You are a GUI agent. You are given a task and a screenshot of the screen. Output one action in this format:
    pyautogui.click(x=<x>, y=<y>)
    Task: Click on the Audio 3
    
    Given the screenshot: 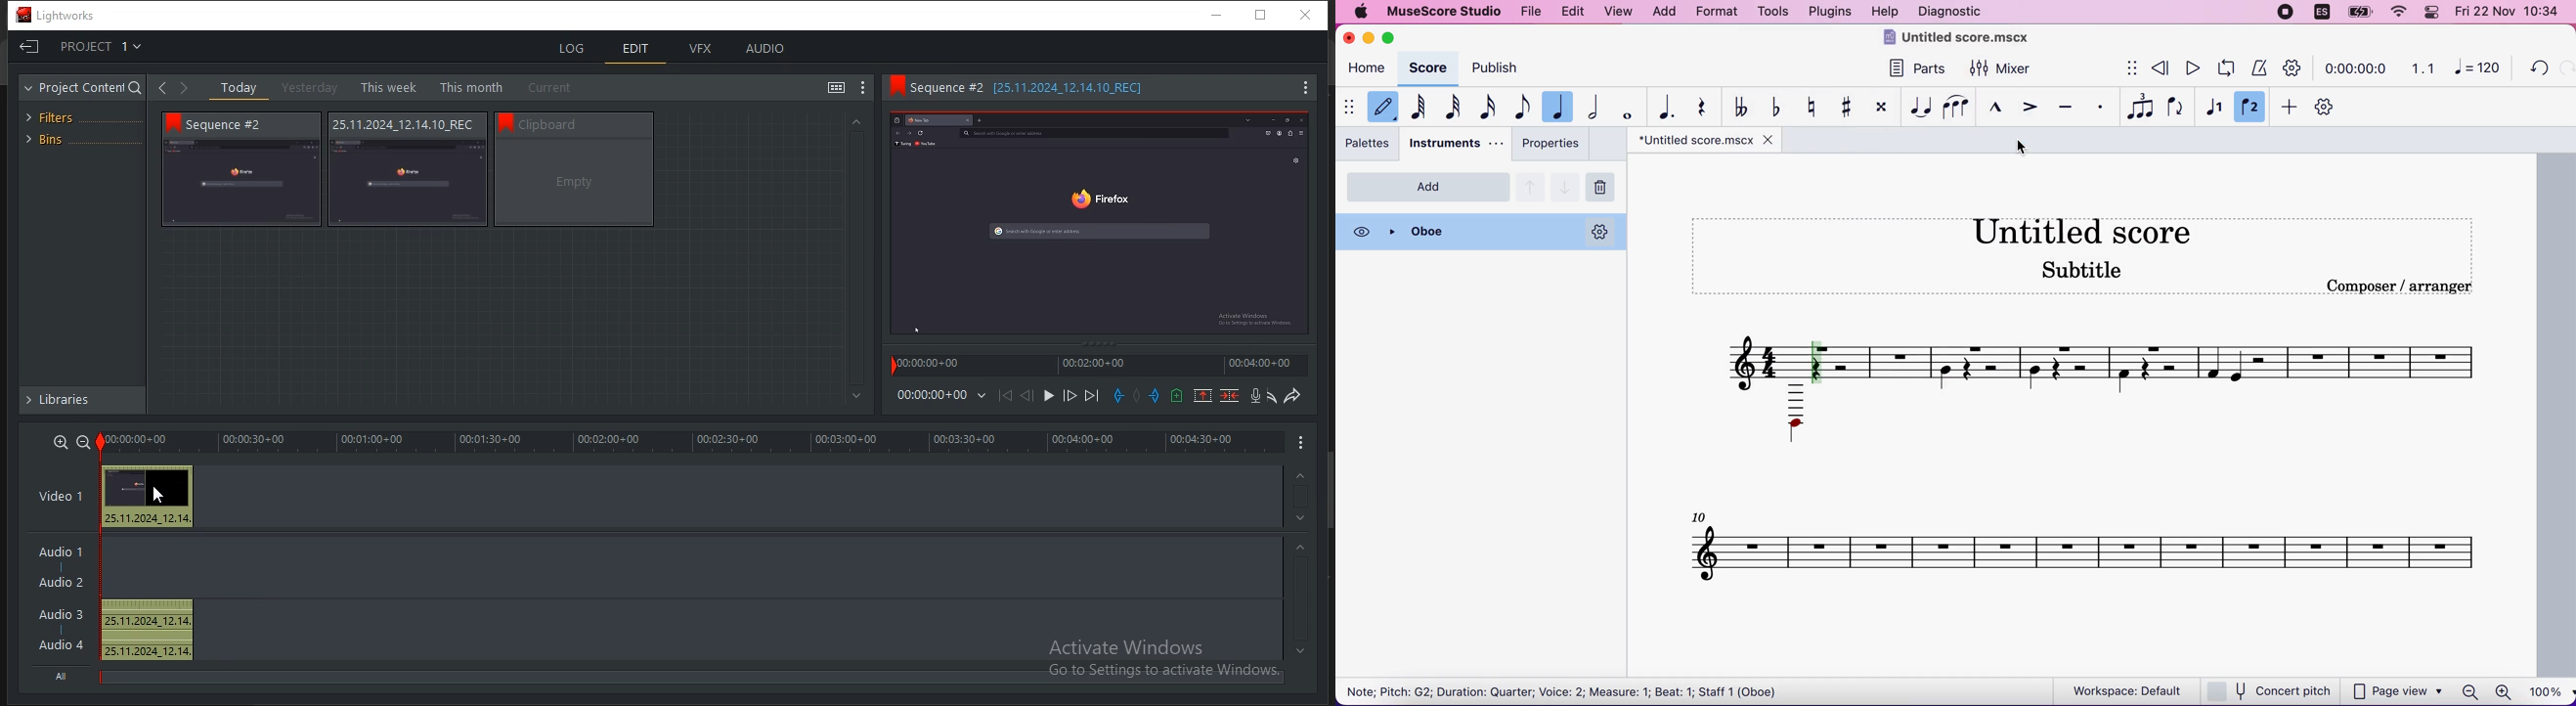 What is the action you would take?
    pyautogui.click(x=60, y=615)
    